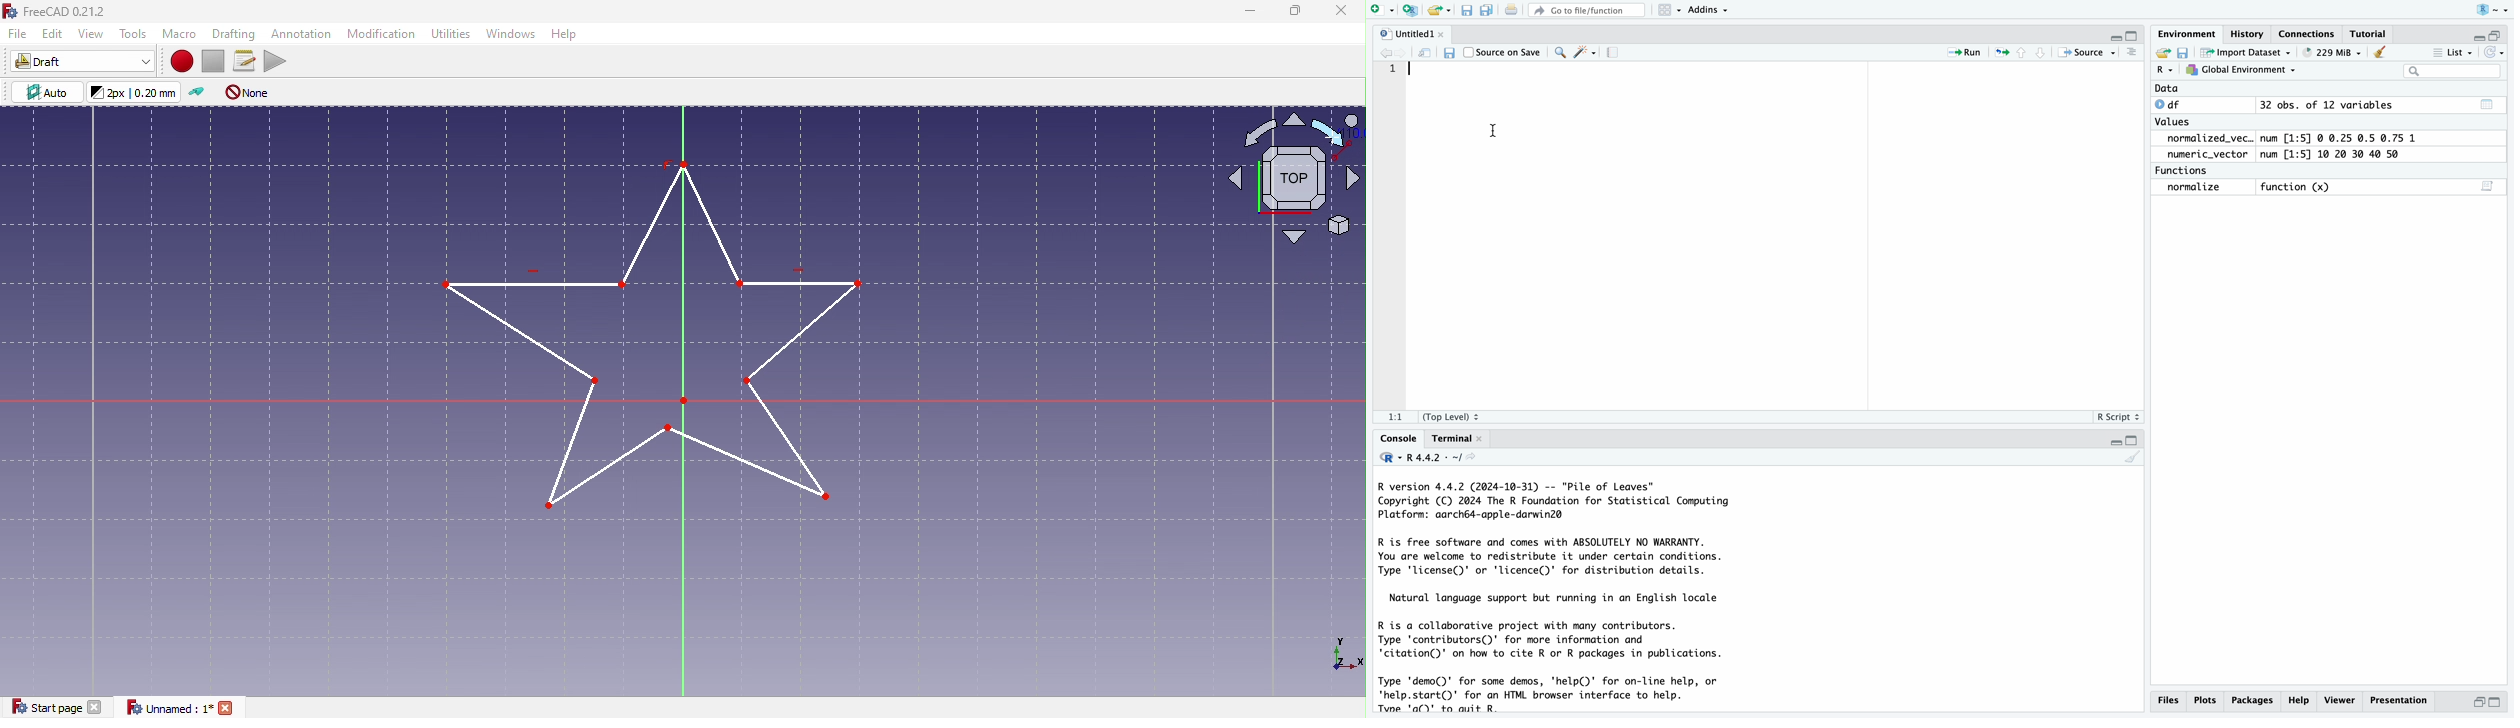 This screenshot has height=728, width=2520. What do you see at coordinates (2309, 36) in the screenshot?
I see `Connections` at bounding box center [2309, 36].